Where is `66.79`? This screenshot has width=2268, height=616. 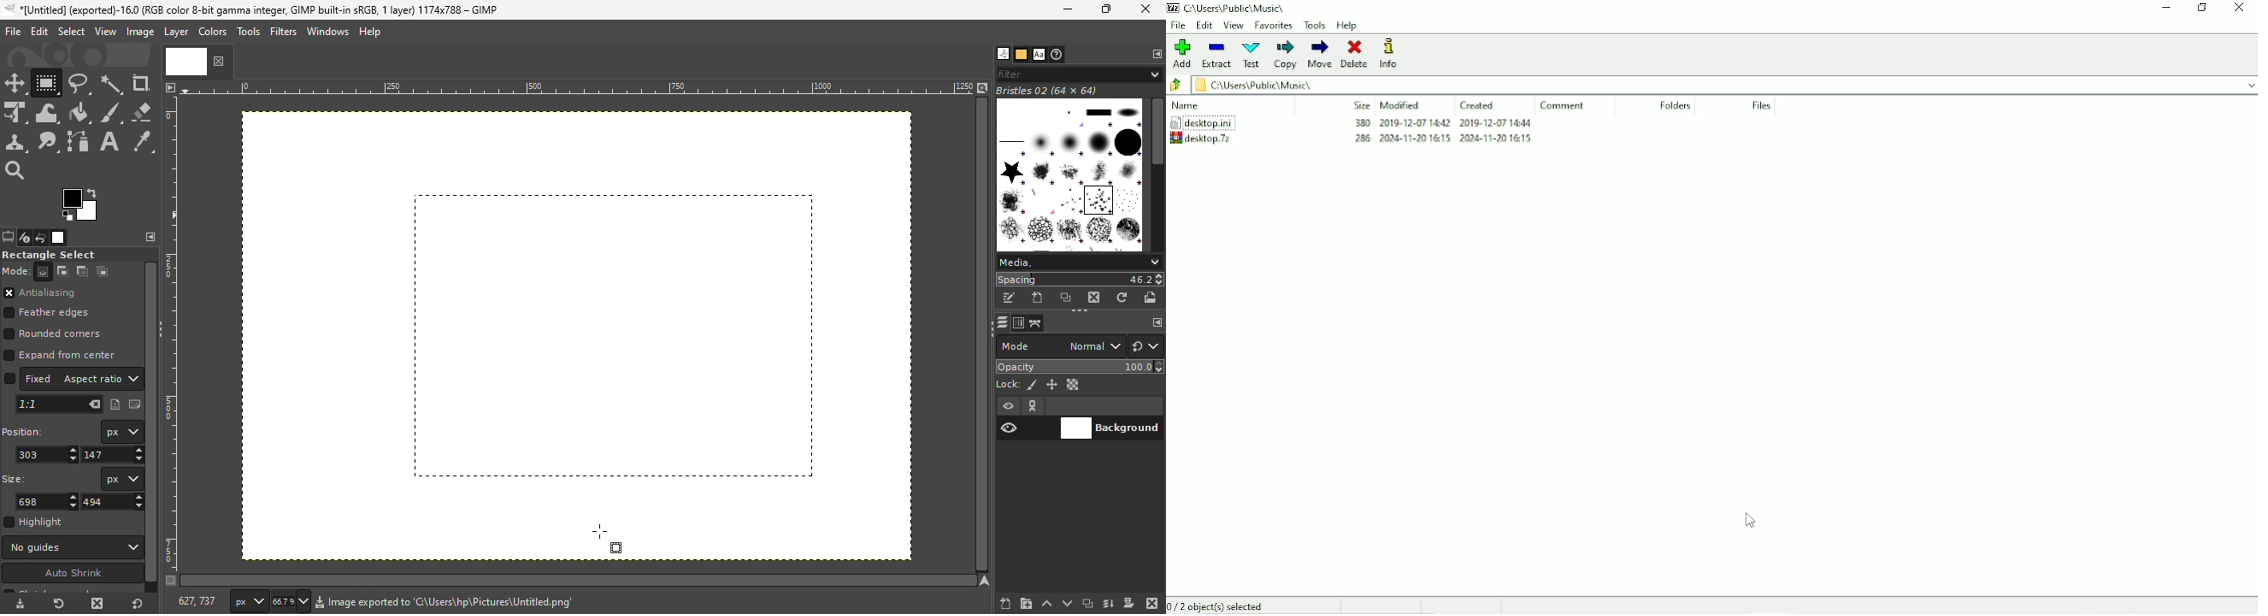 66.79 is located at coordinates (286, 601).